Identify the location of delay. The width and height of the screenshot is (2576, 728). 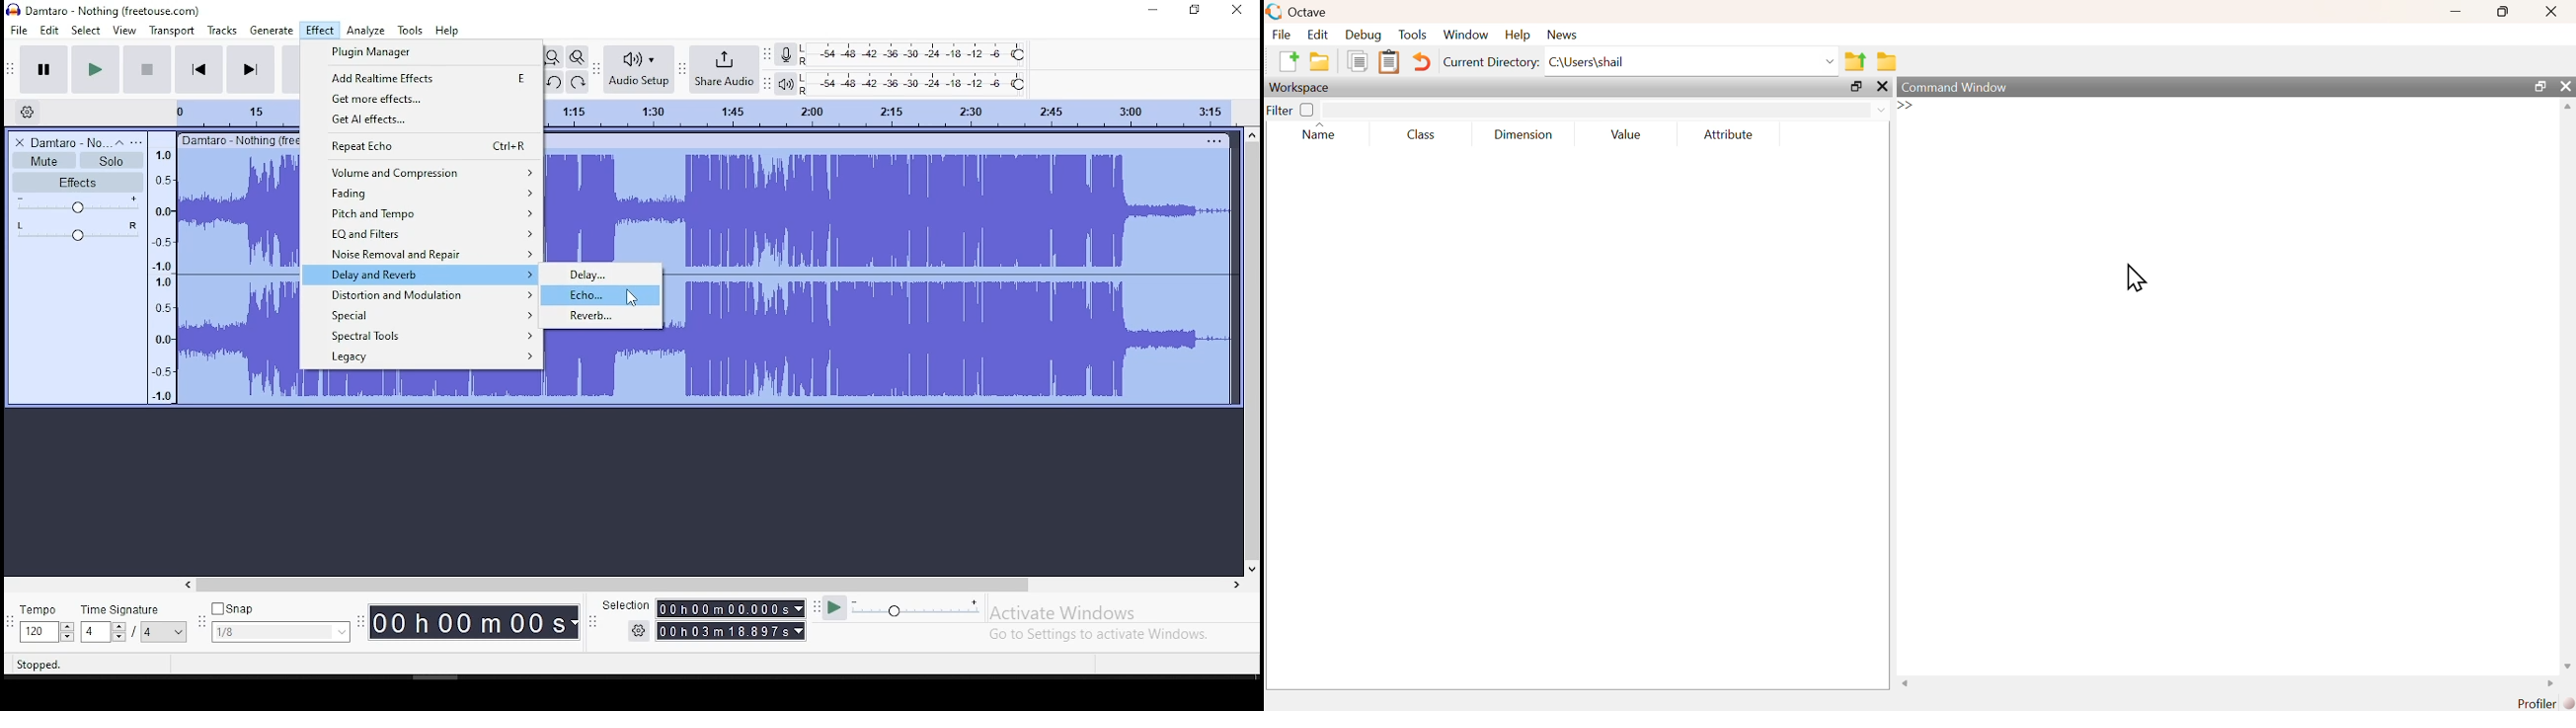
(601, 274).